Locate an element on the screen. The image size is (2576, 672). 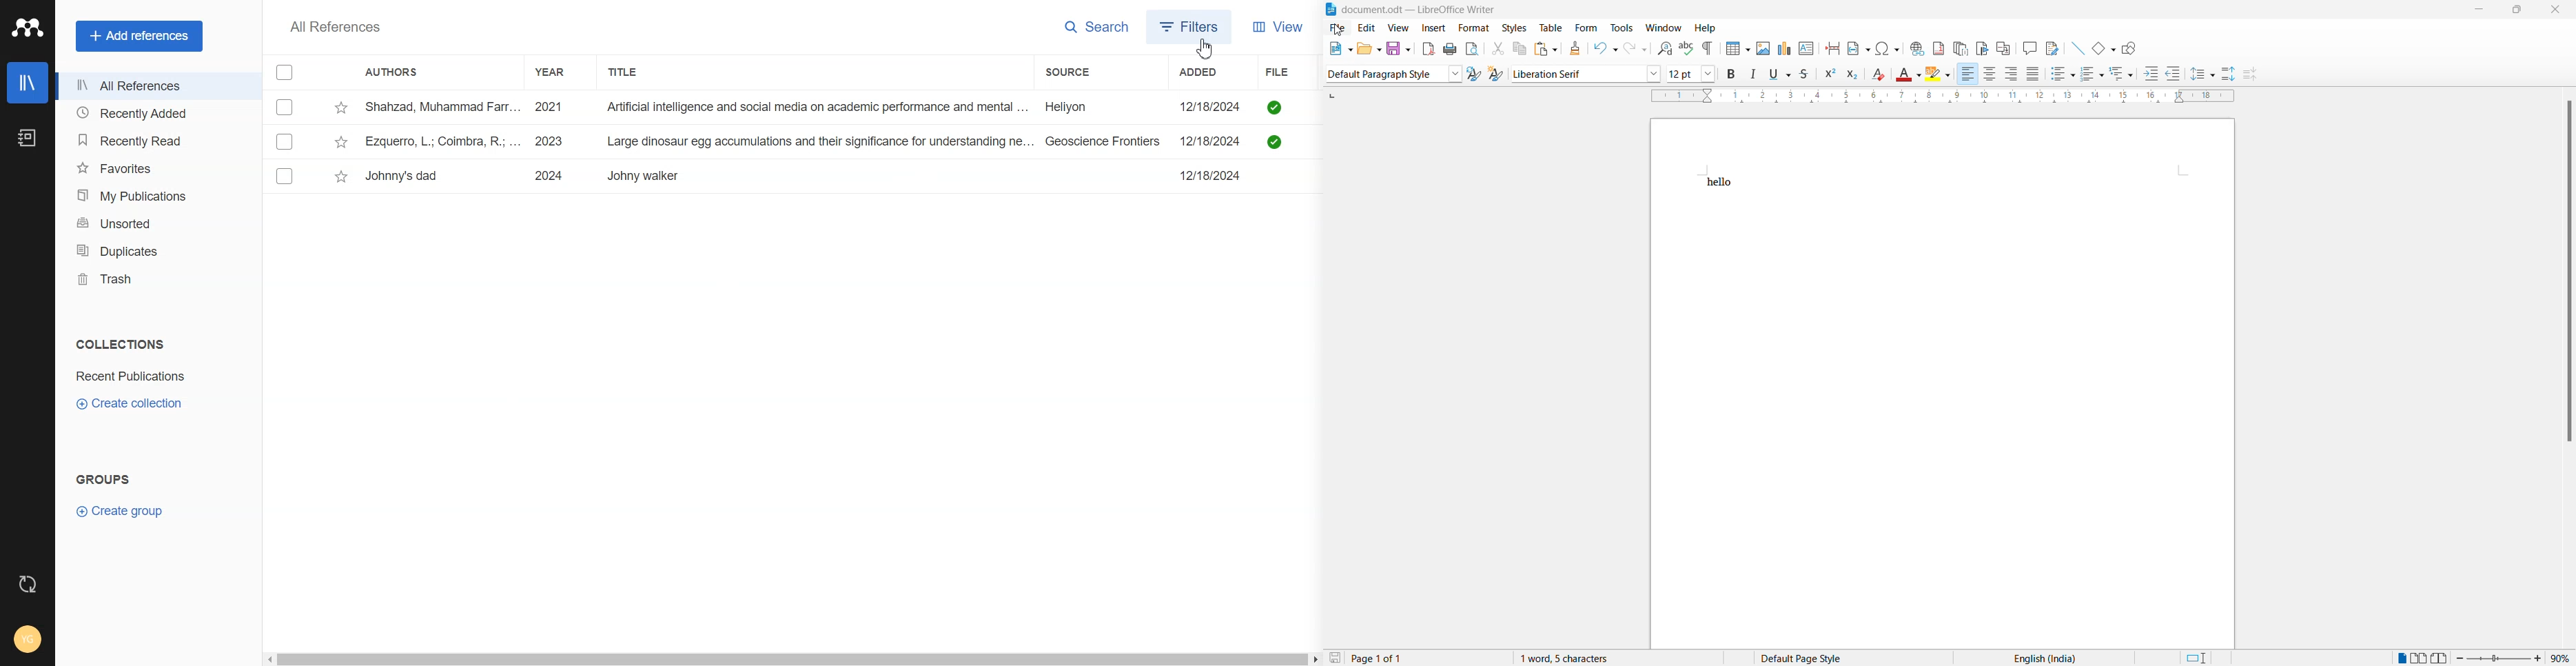
Library is located at coordinates (27, 83).